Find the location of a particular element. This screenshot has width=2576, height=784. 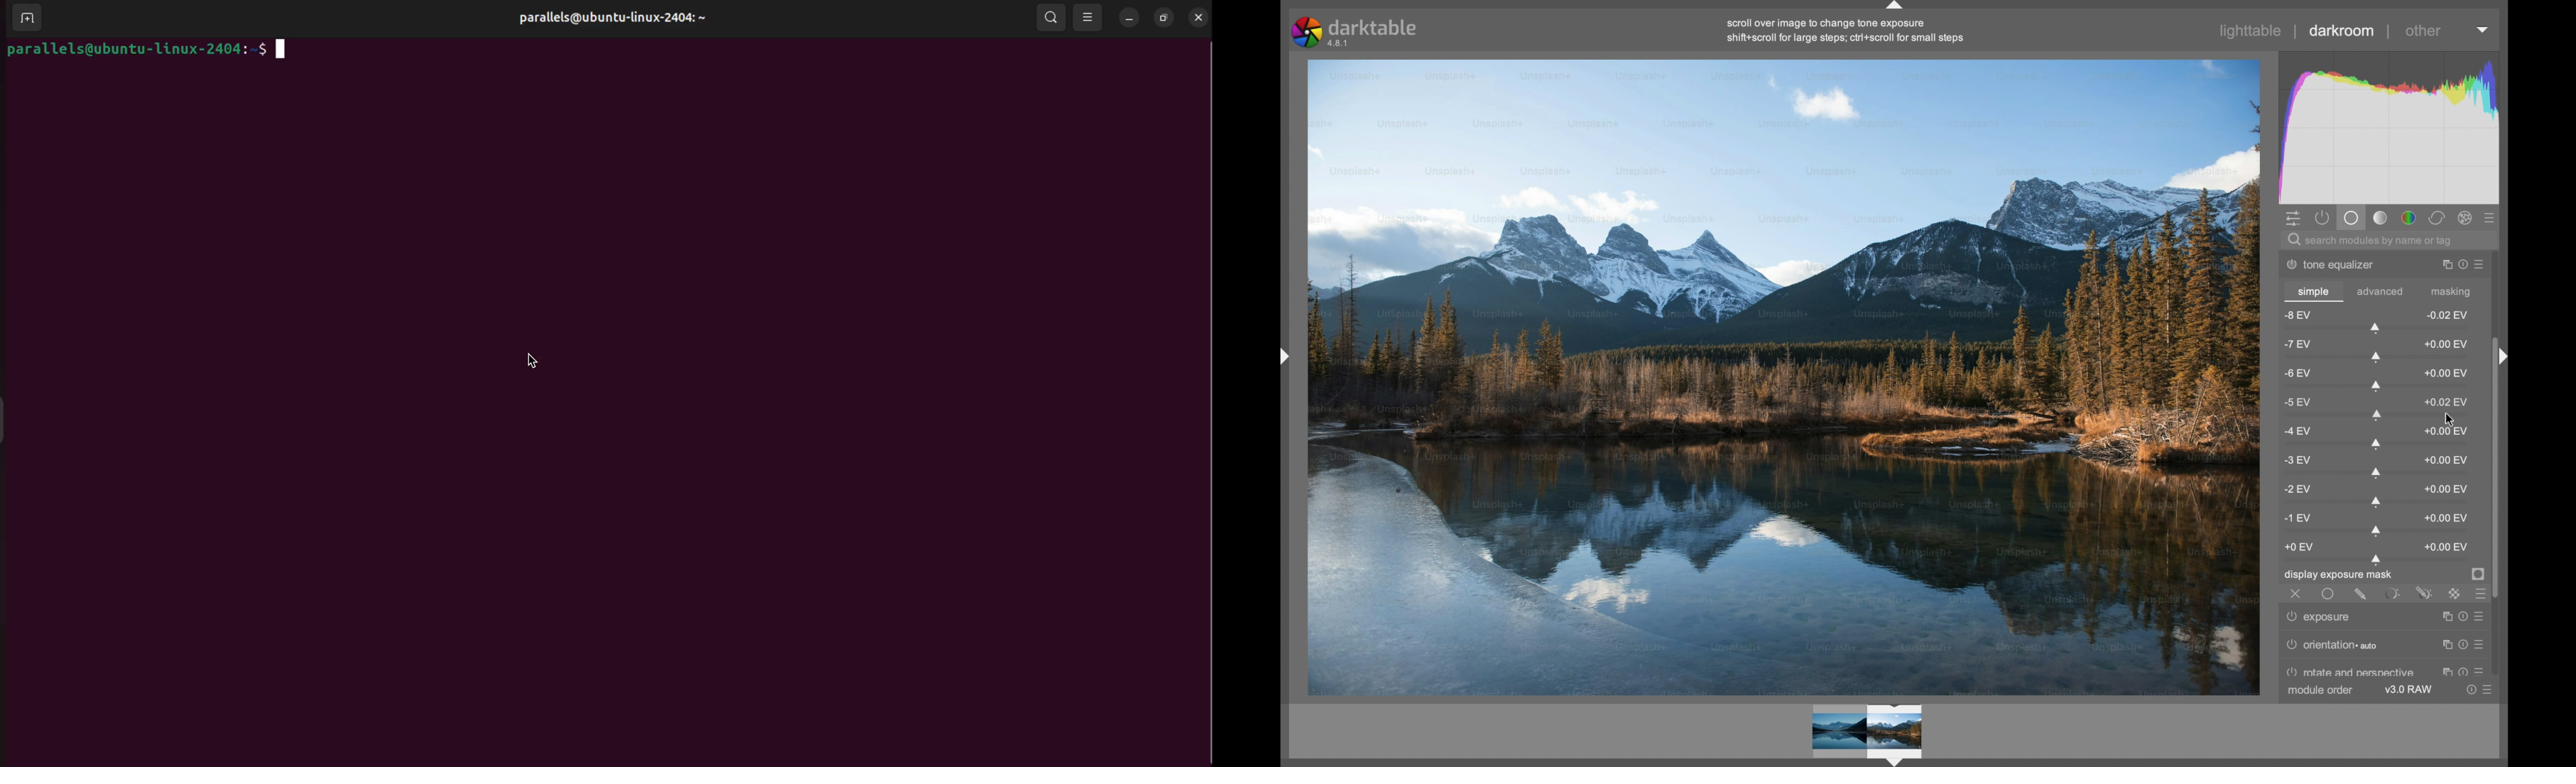

drawn mask is located at coordinates (2362, 594).